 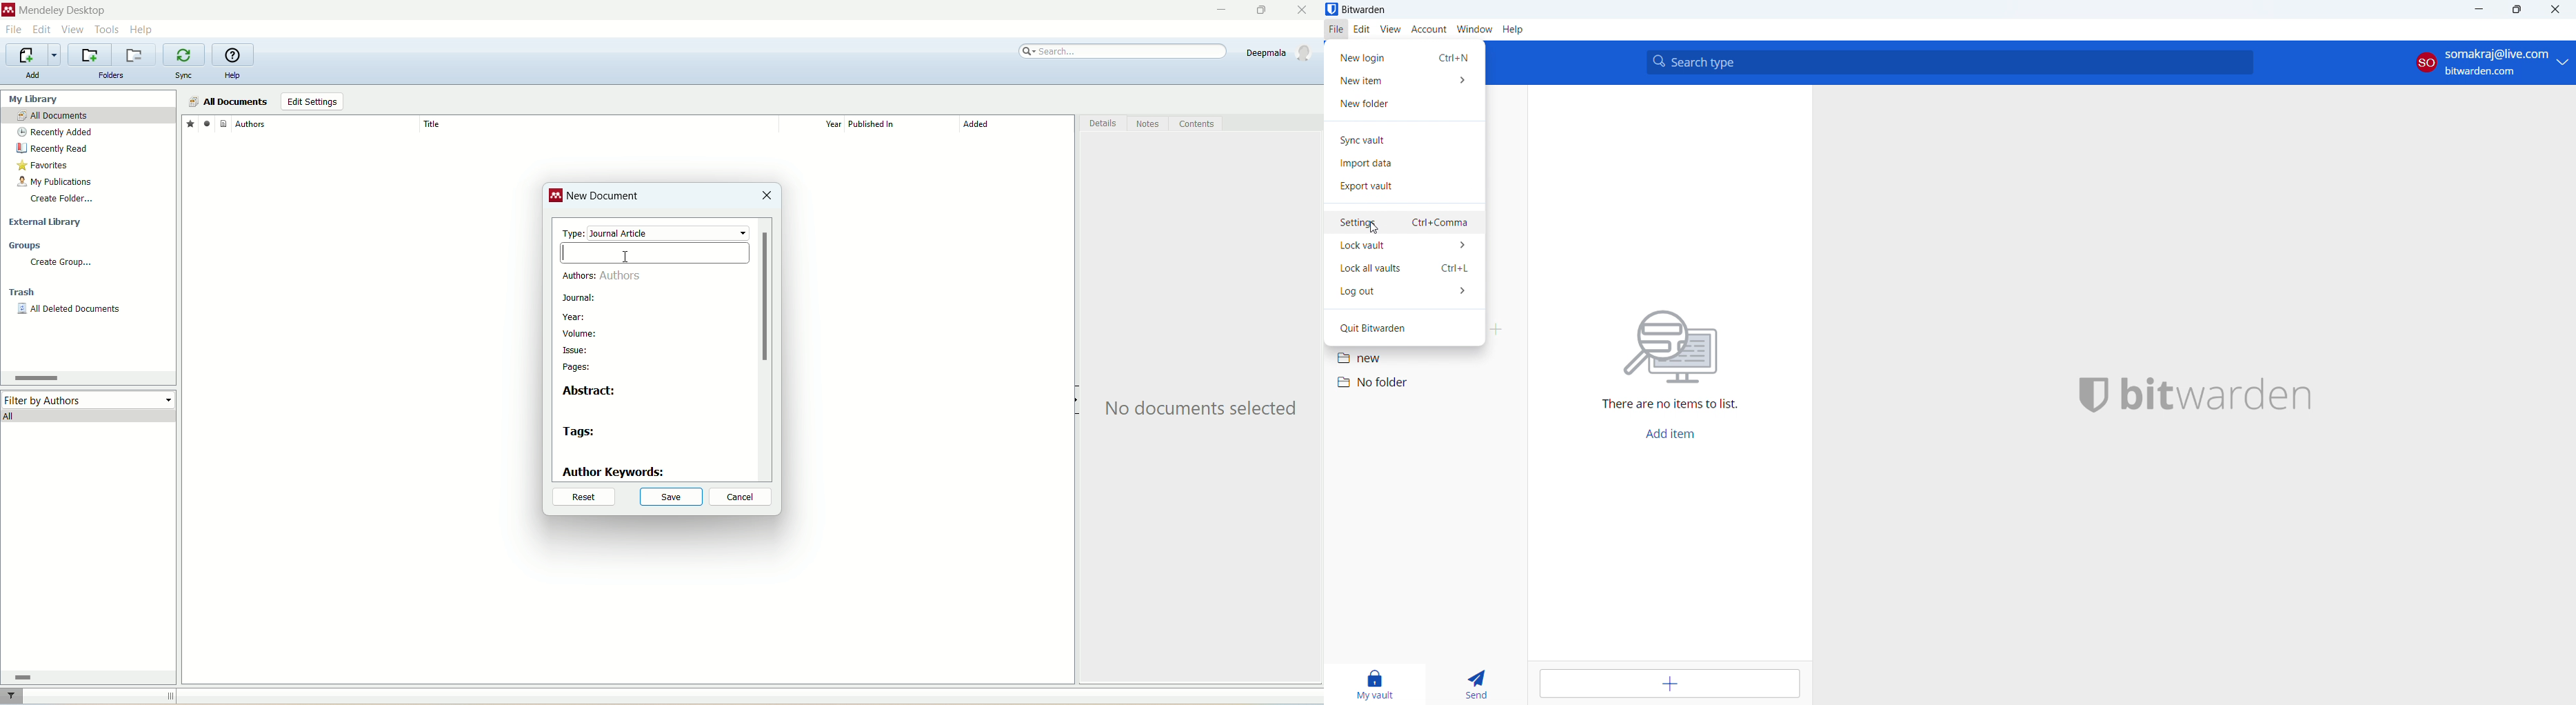 I want to click on file, so click(x=13, y=31).